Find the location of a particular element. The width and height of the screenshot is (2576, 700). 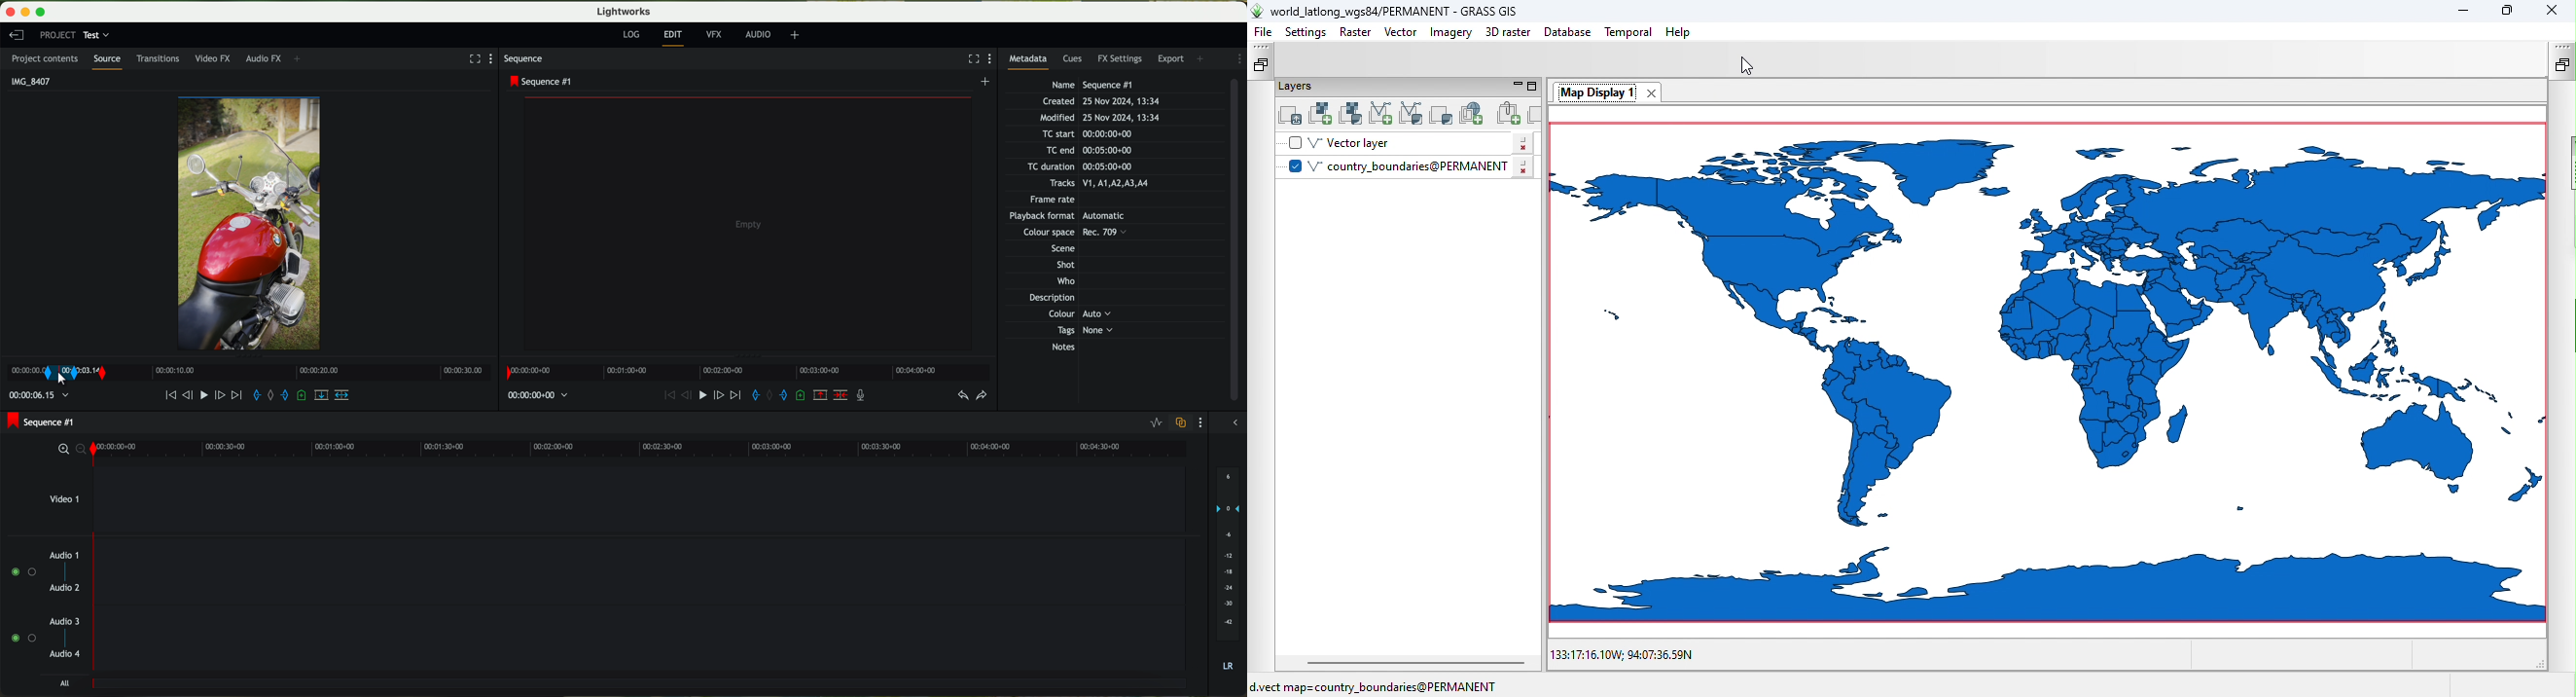

transition is located at coordinates (98, 372).